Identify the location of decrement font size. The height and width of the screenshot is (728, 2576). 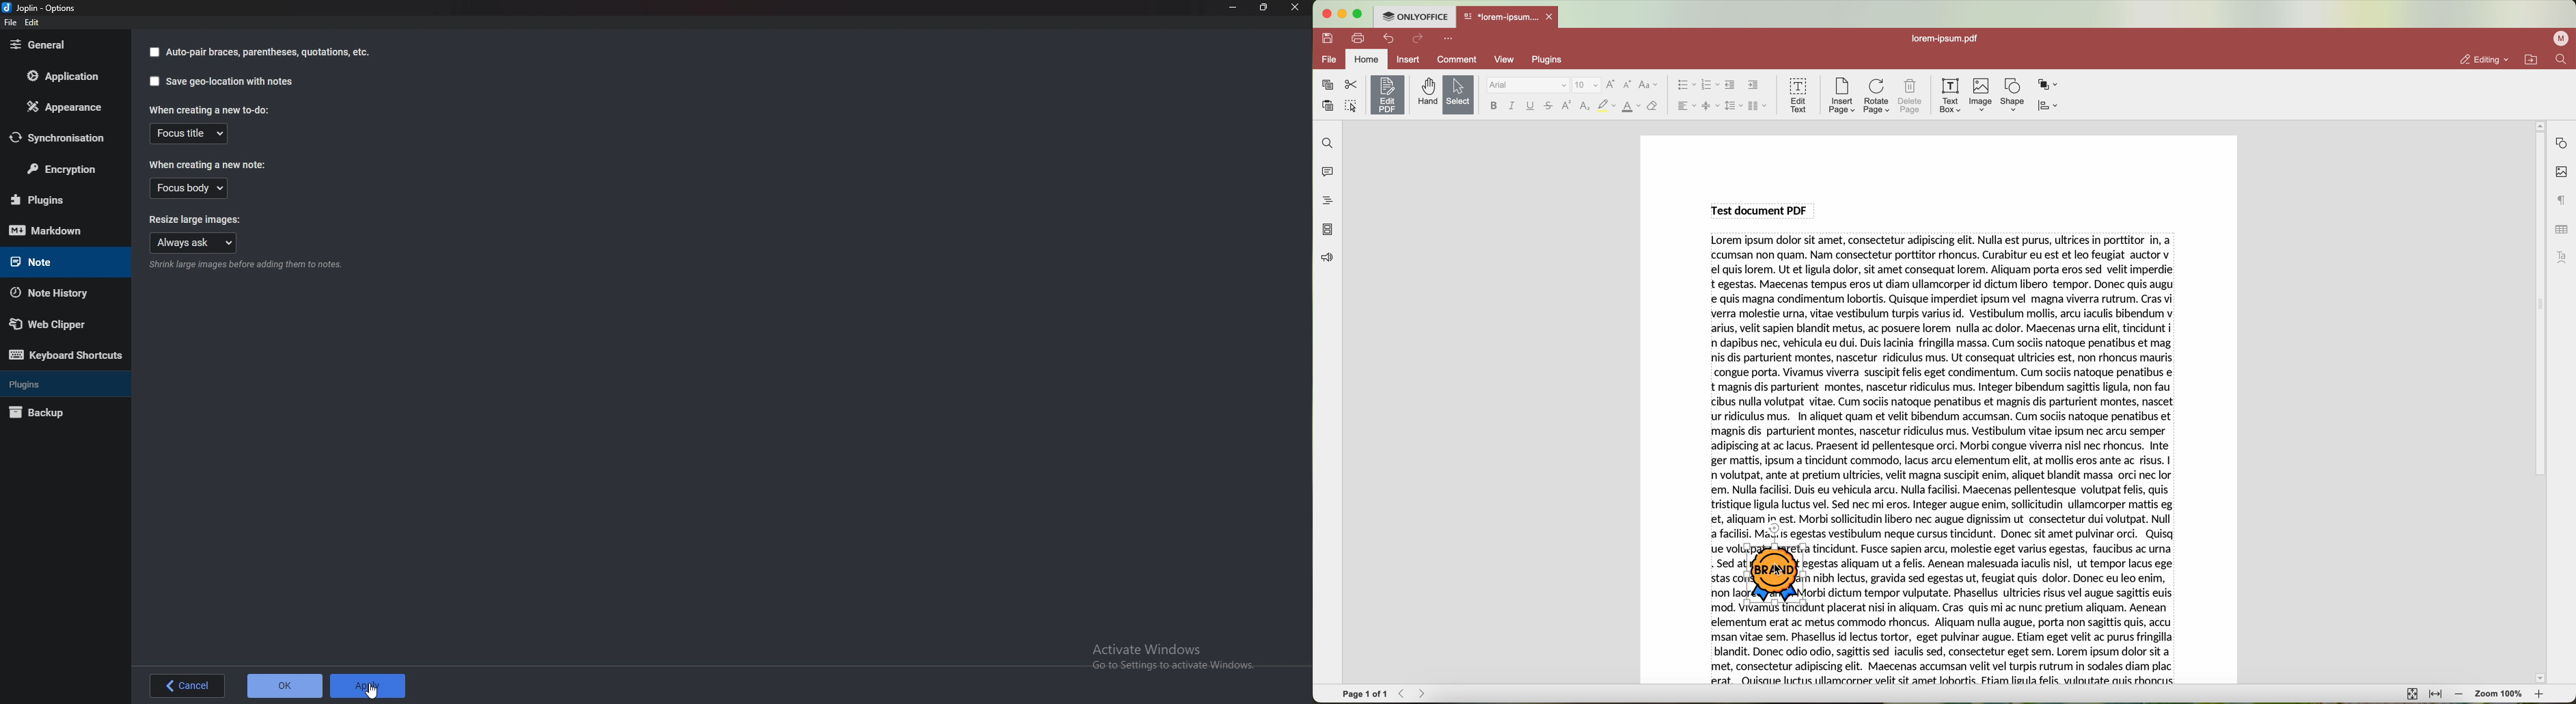
(1628, 85).